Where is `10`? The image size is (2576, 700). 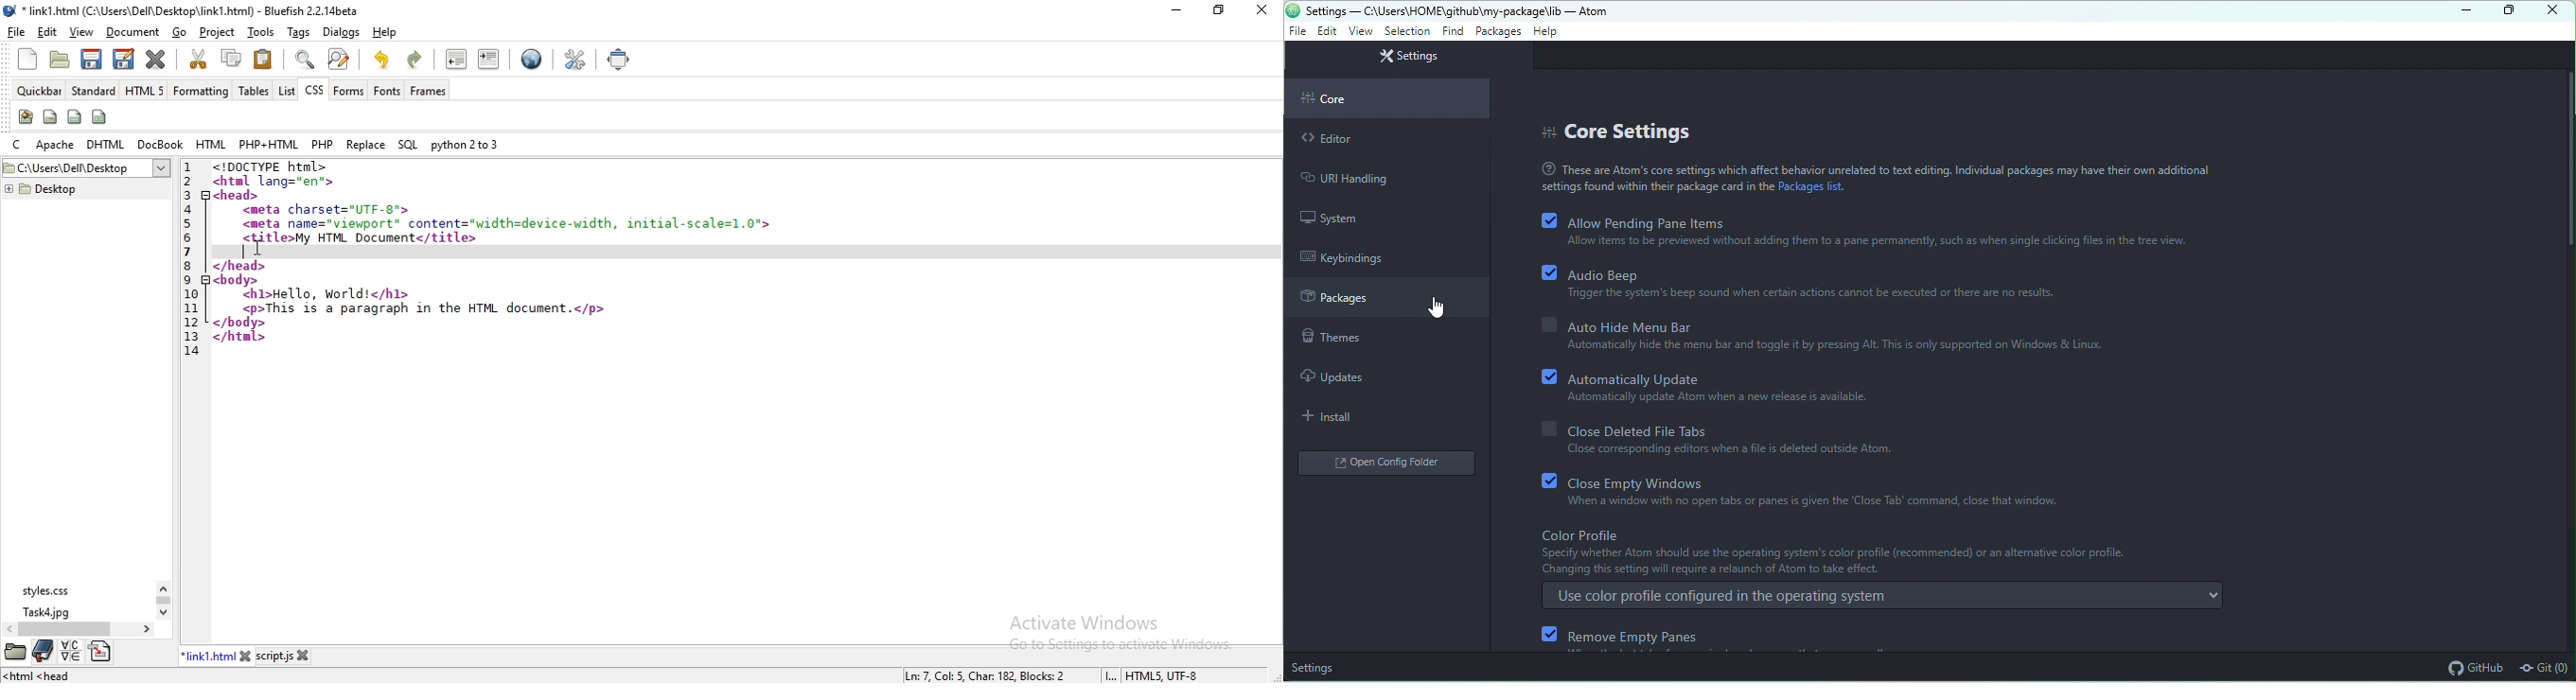
10 is located at coordinates (191, 294).